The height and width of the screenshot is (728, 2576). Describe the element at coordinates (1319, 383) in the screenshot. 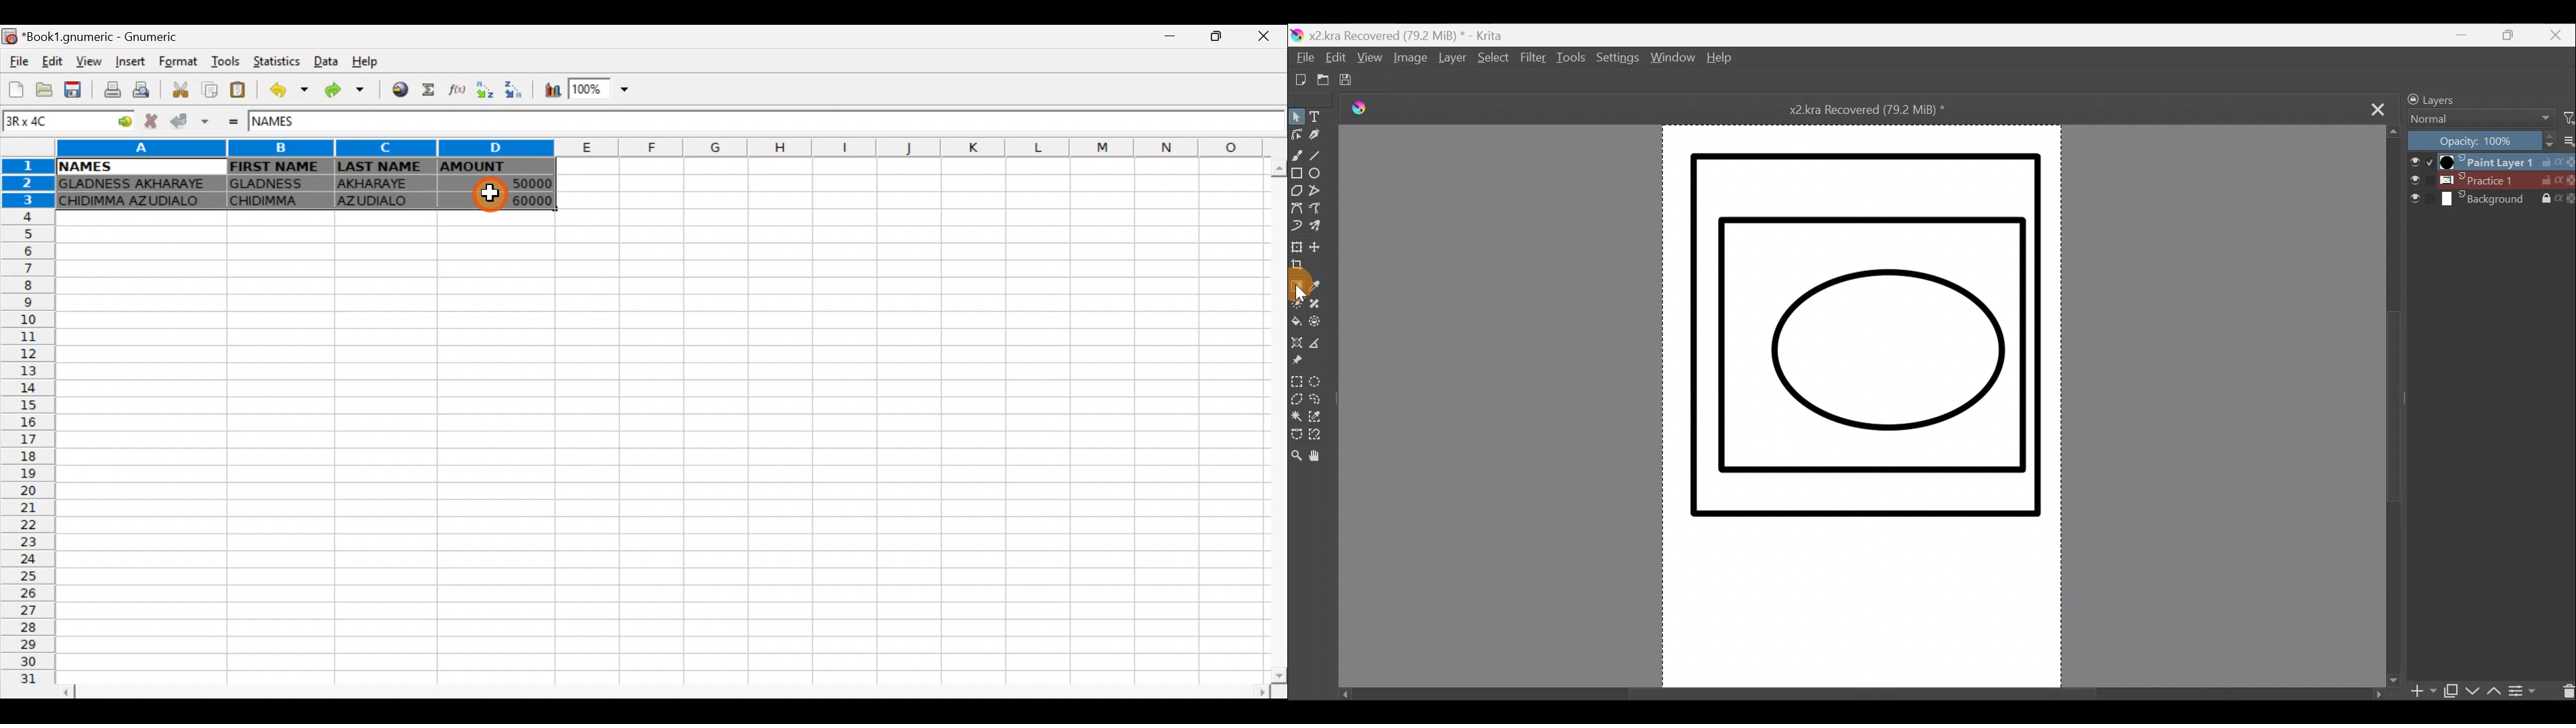

I see `Elliptical selection tool` at that location.